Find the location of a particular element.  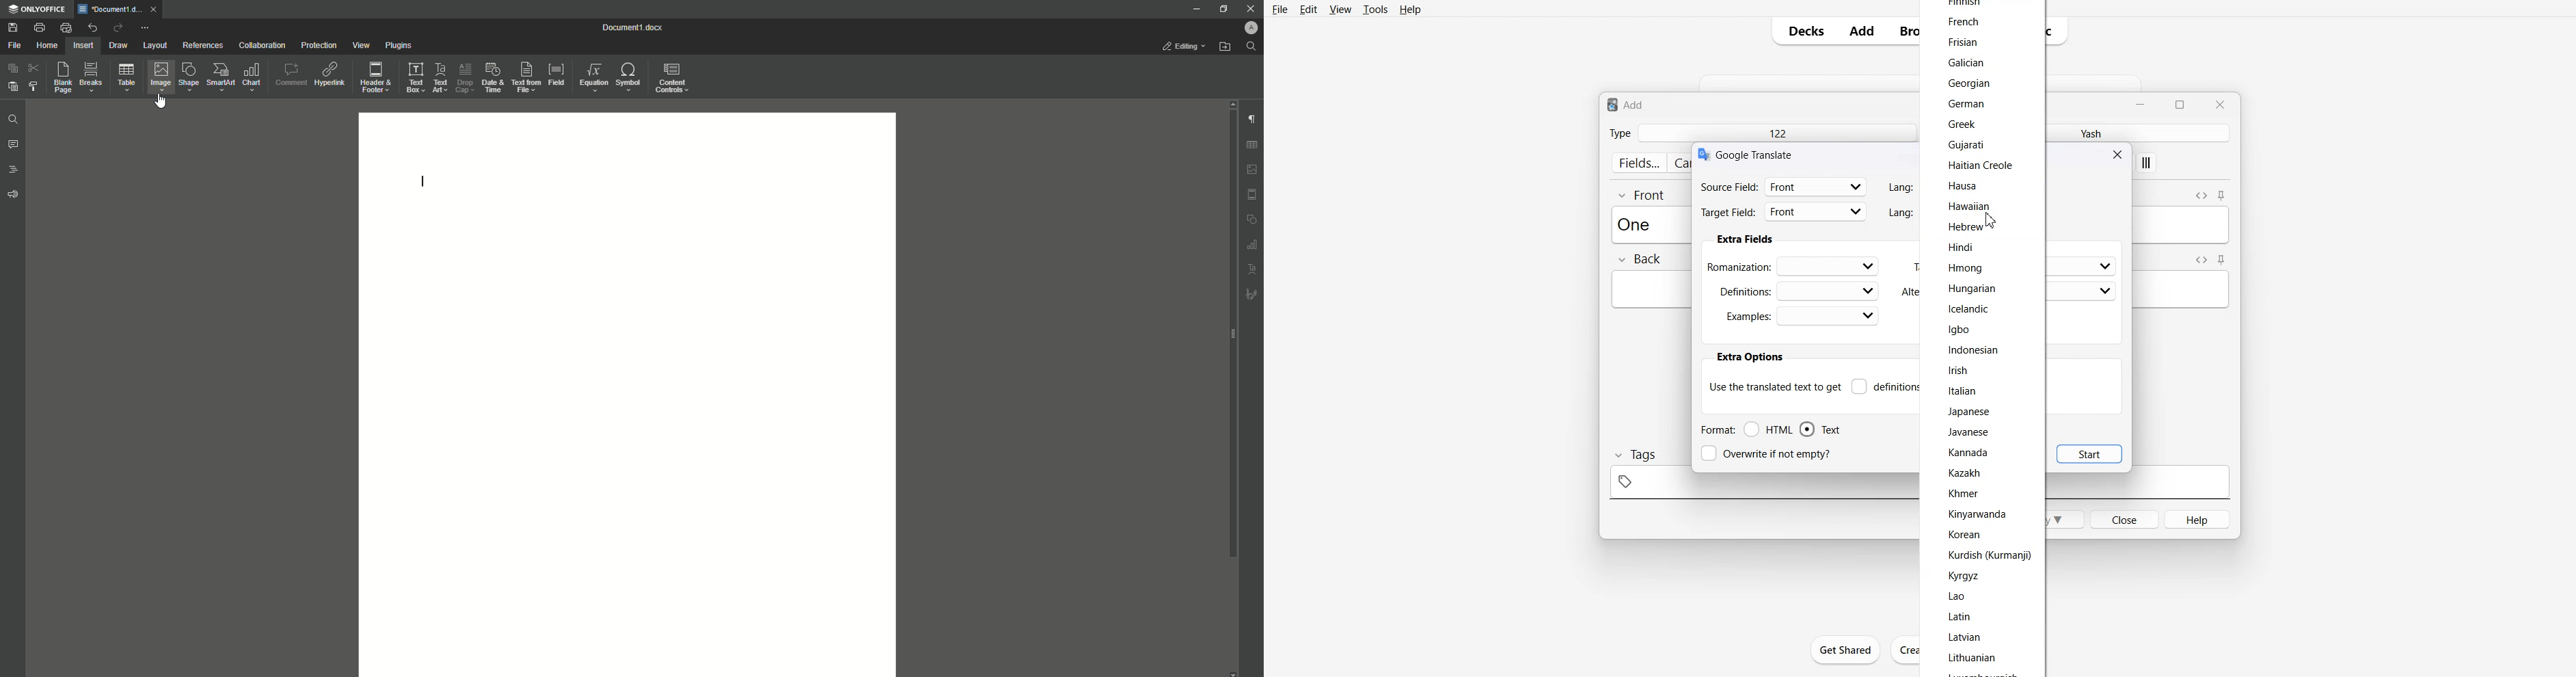

Extra fields is located at coordinates (1745, 239).